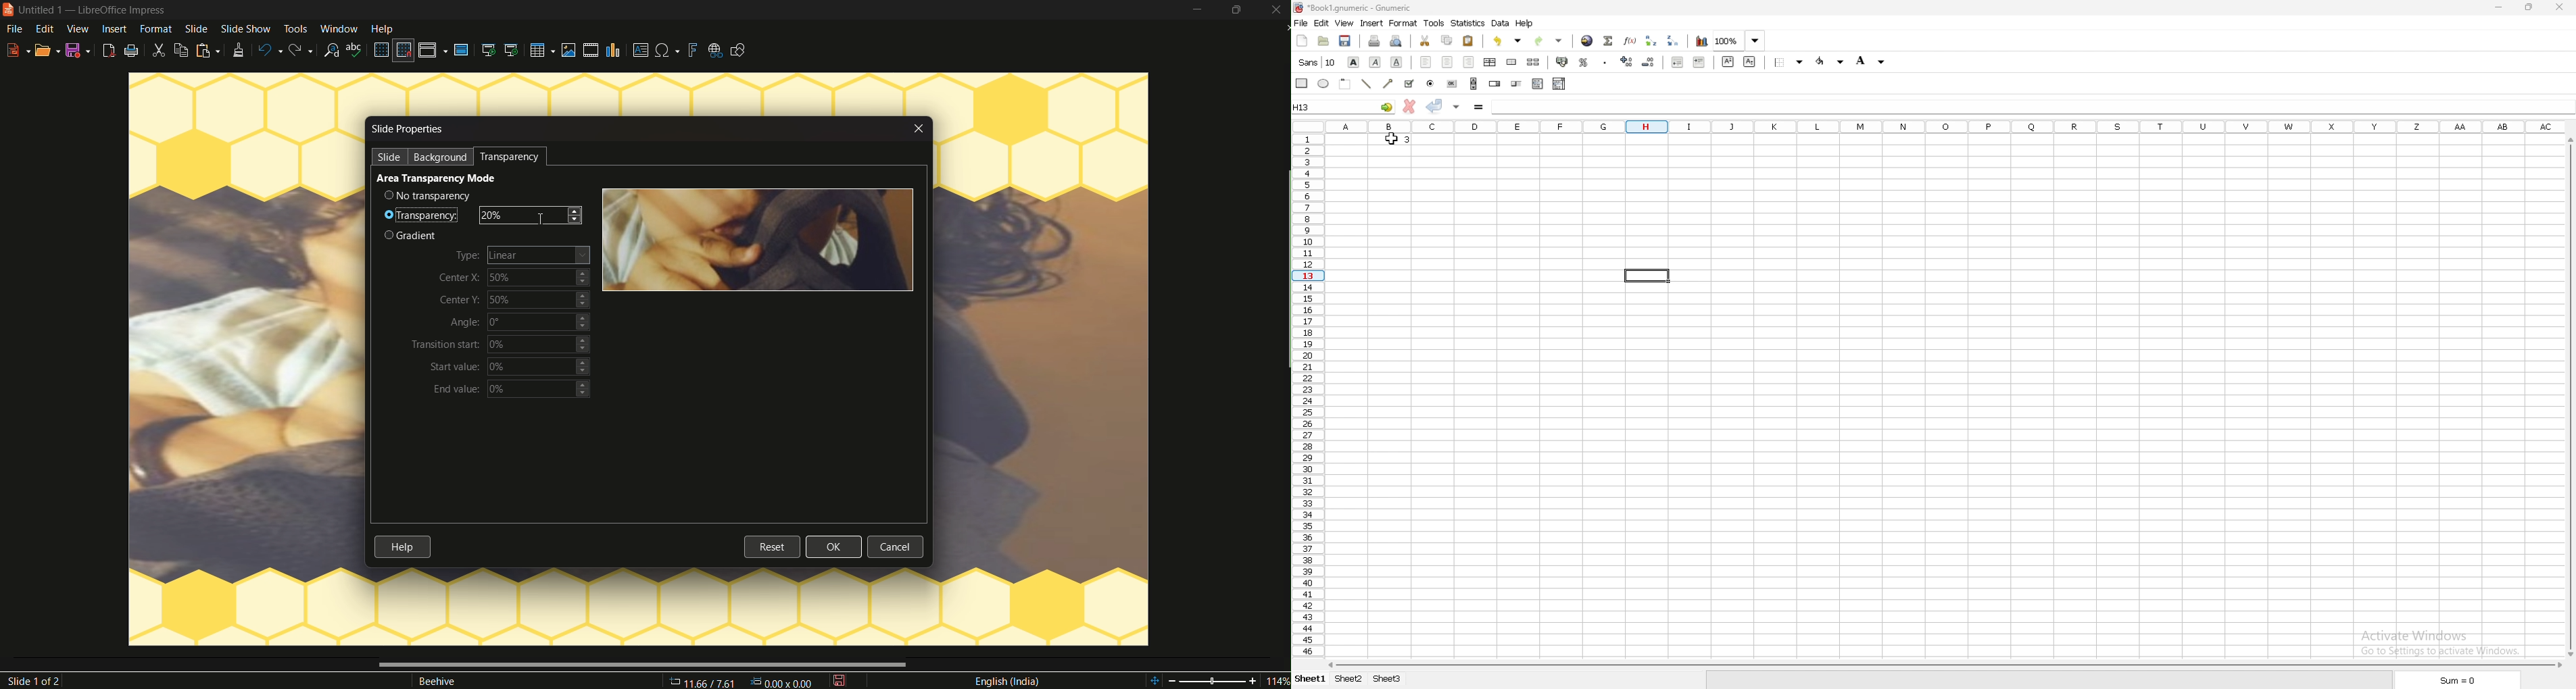 The image size is (2576, 700). Describe the element at coordinates (537, 366) in the screenshot. I see `0%` at that location.